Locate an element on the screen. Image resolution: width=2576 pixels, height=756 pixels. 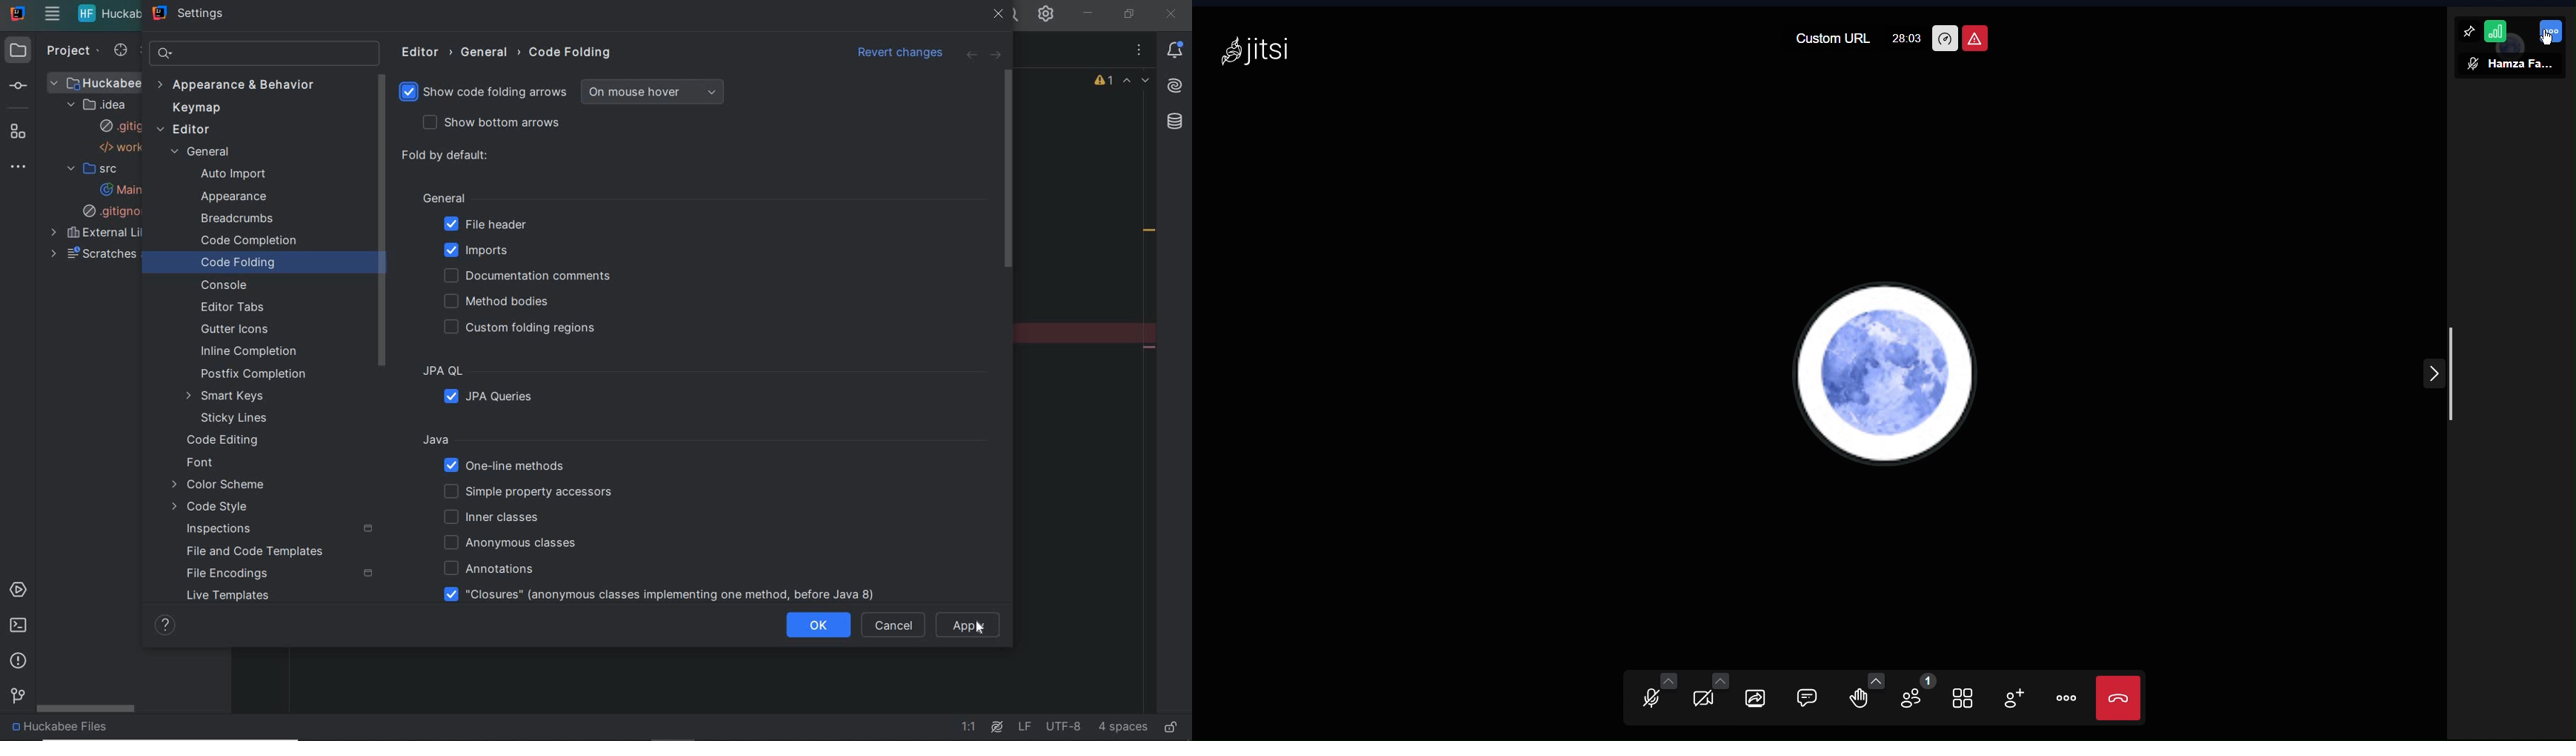
cursor is located at coordinates (2547, 39).